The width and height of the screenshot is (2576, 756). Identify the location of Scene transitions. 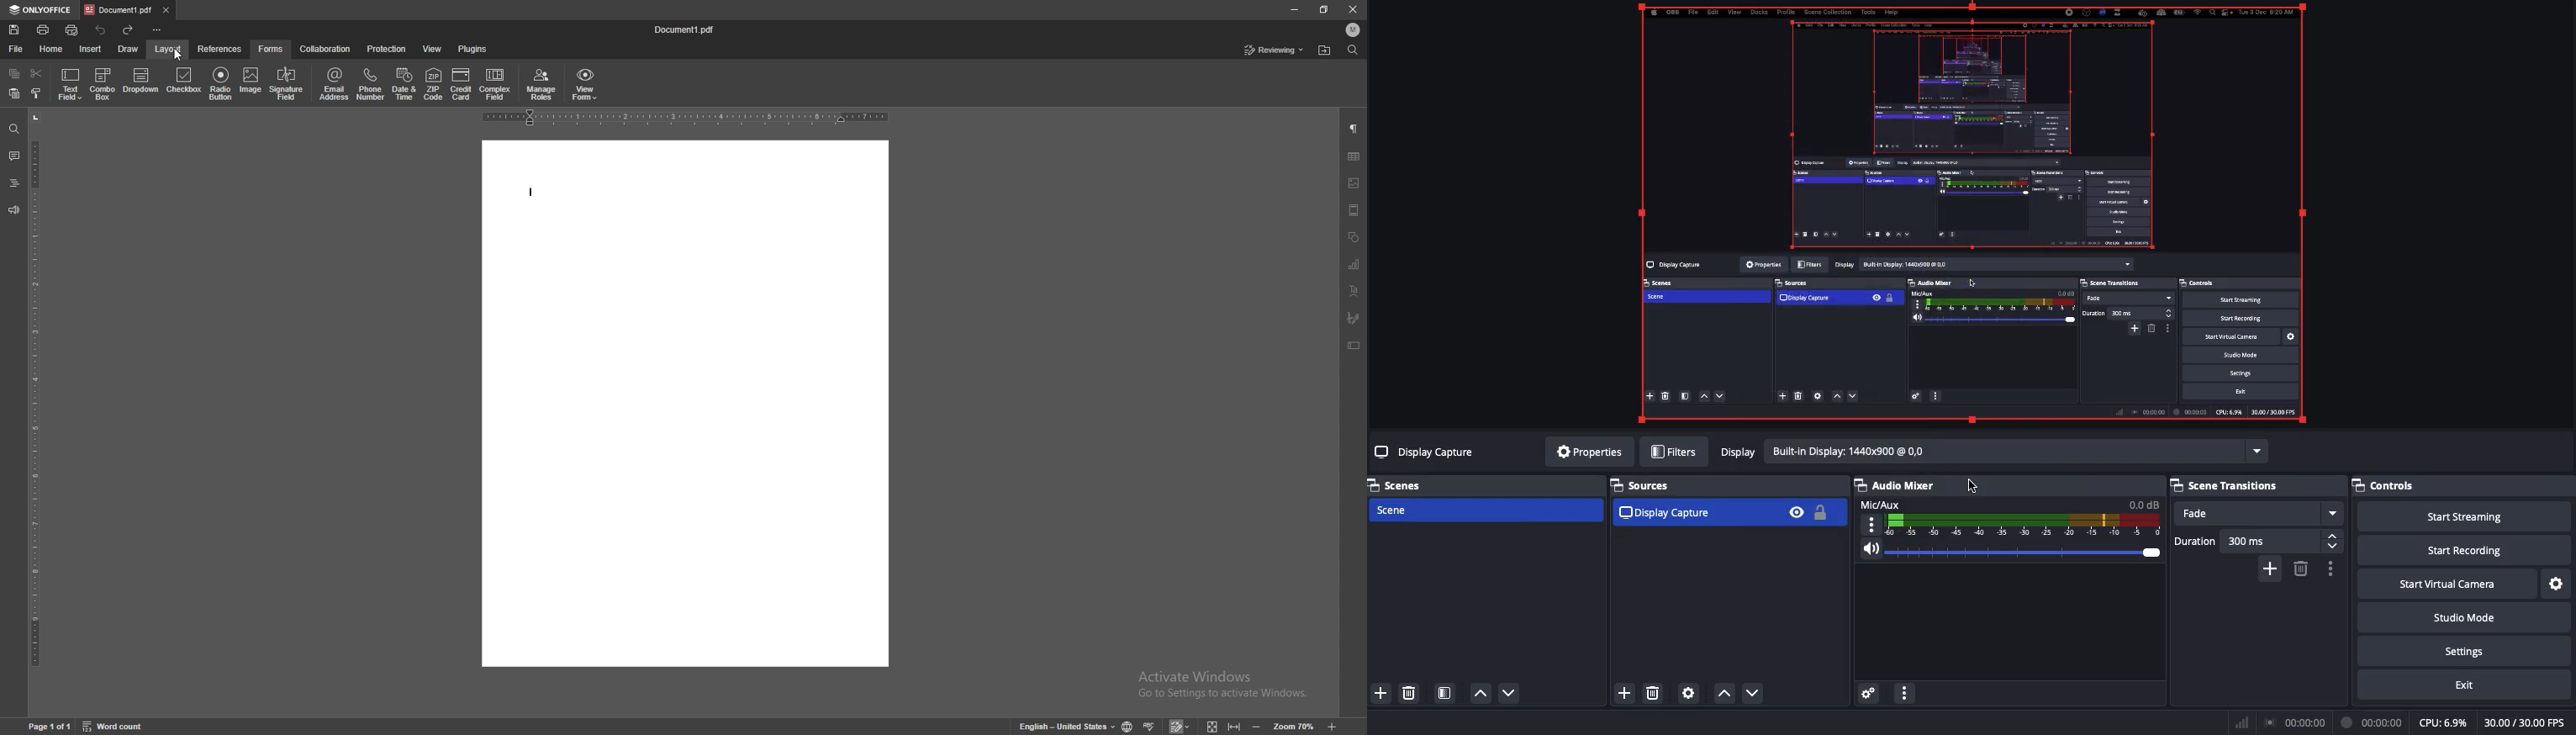
(2226, 487).